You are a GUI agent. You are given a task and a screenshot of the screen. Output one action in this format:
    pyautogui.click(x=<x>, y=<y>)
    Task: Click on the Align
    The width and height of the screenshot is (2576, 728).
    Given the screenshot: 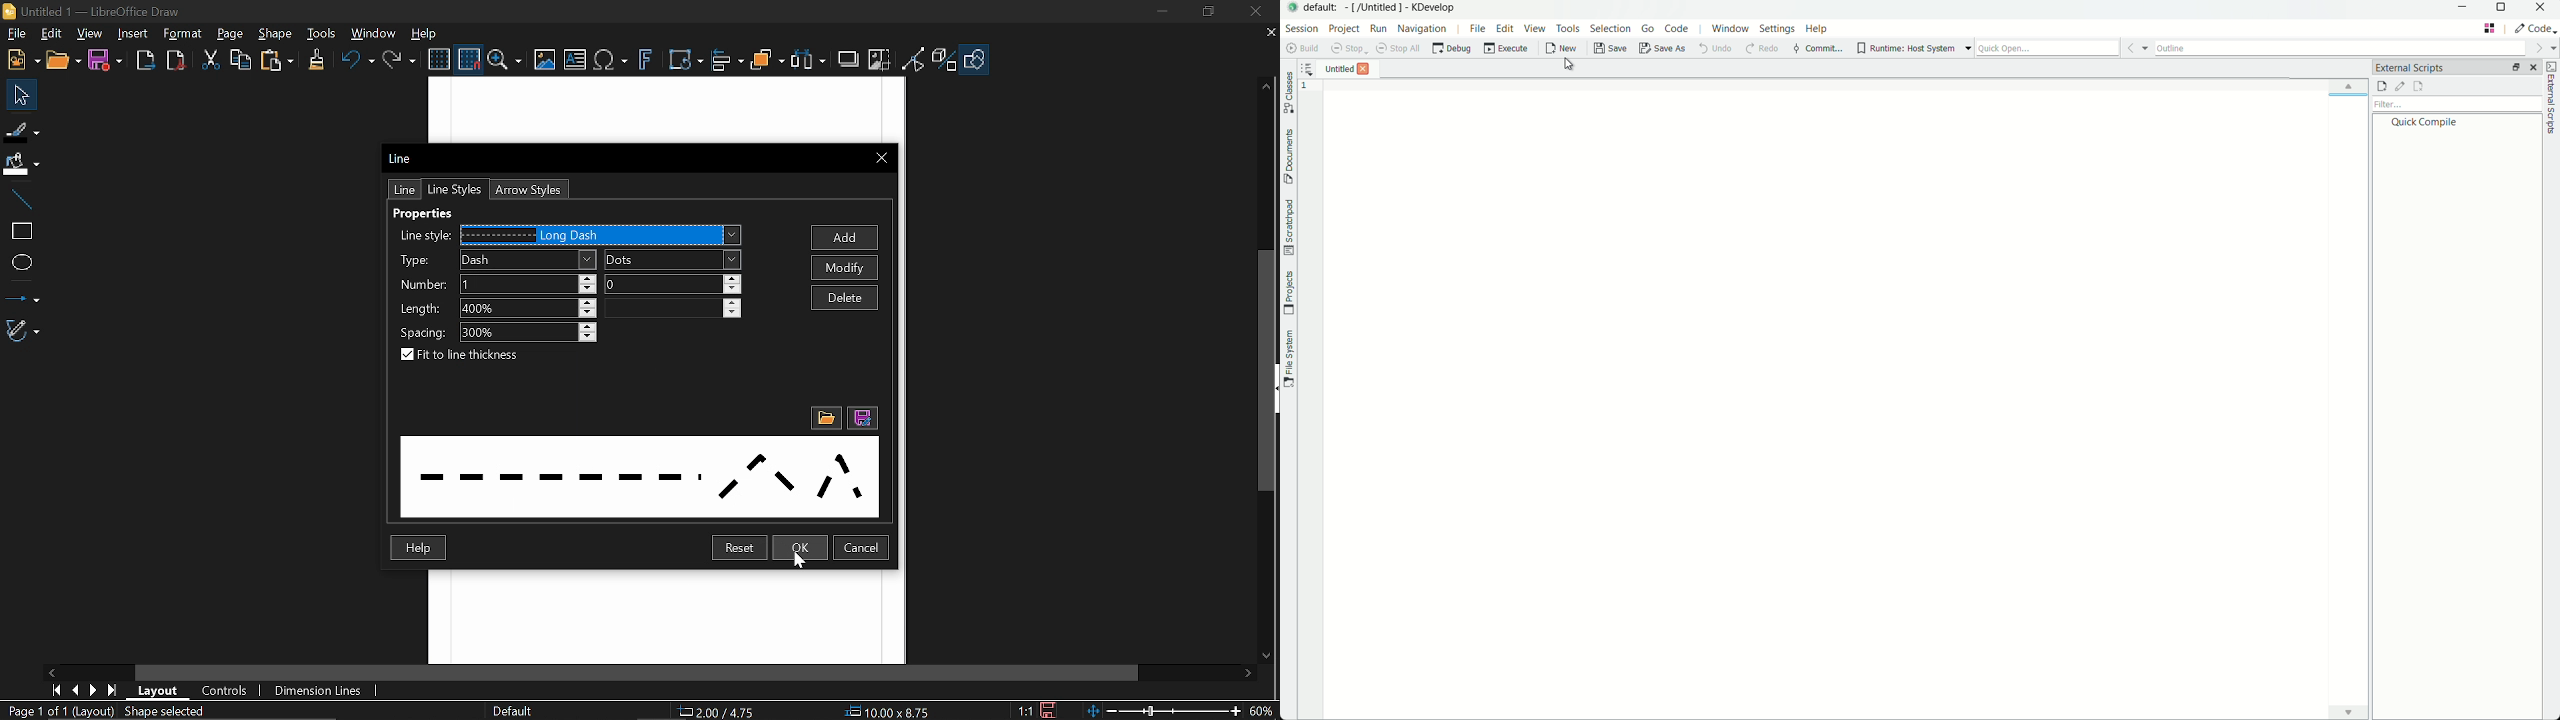 What is the action you would take?
    pyautogui.click(x=728, y=61)
    